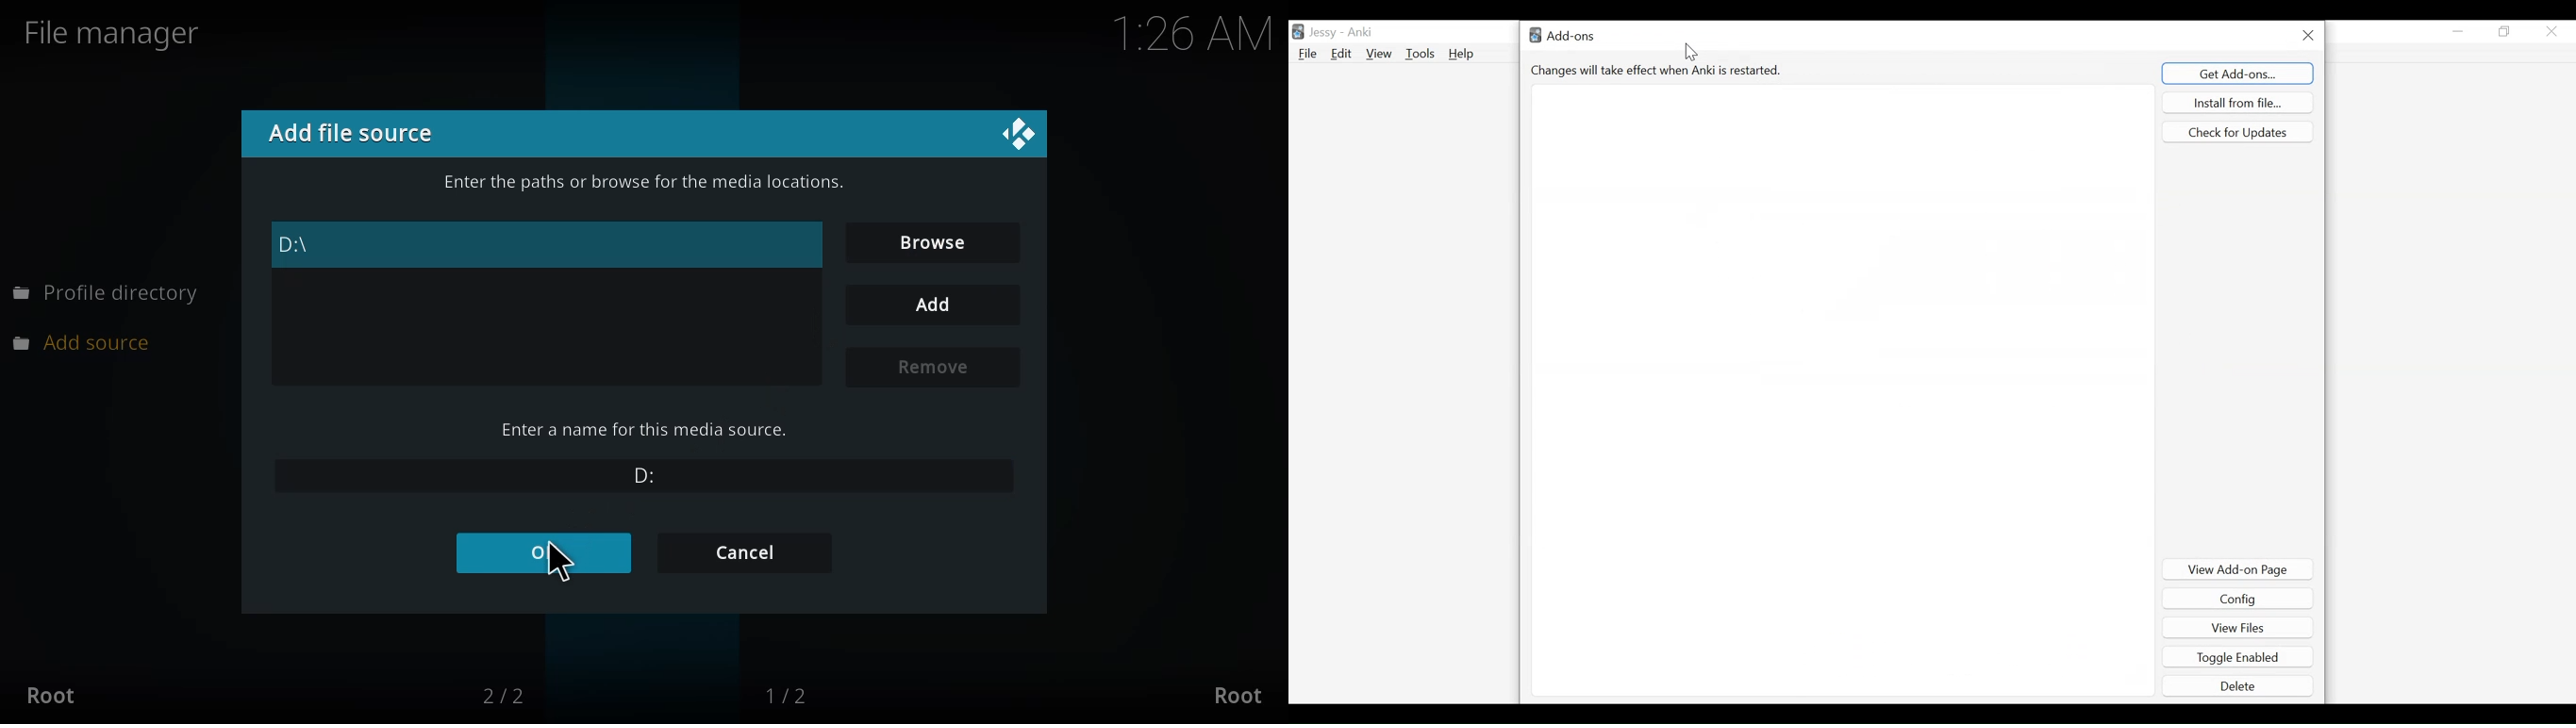 This screenshot has width=2576, height=728. Describe the element at coordinates (1181, 35) in the screenshot. I see `time` at that location.